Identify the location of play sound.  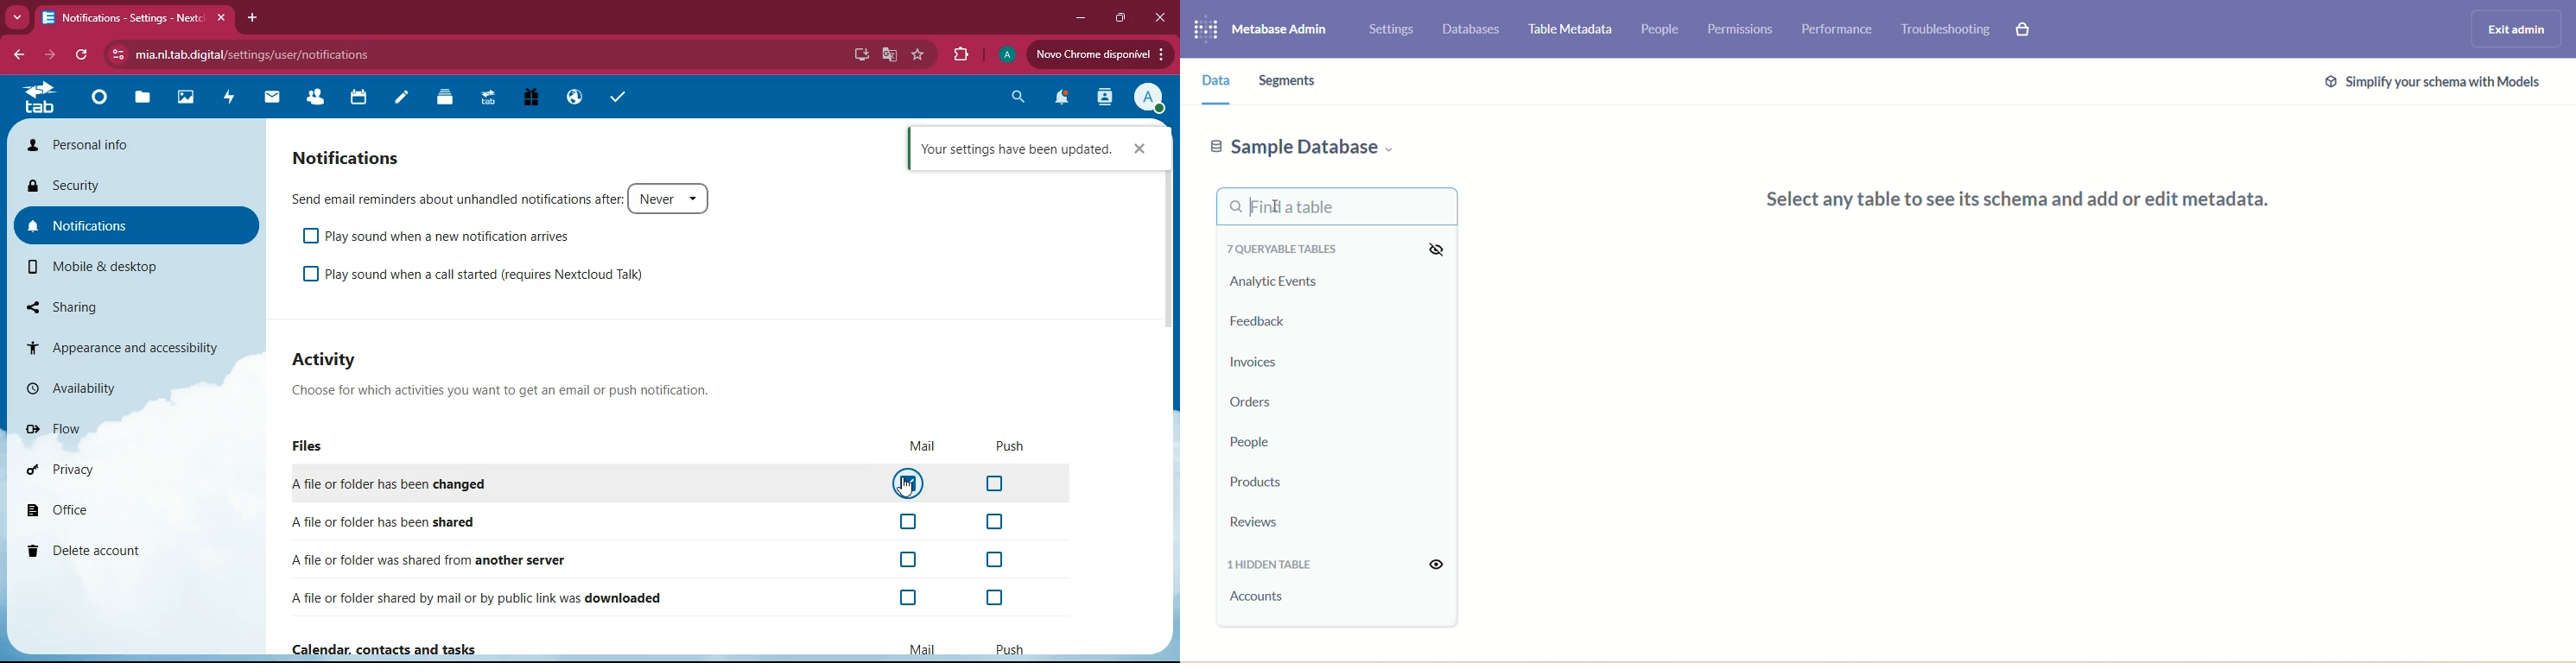
(486, 275).